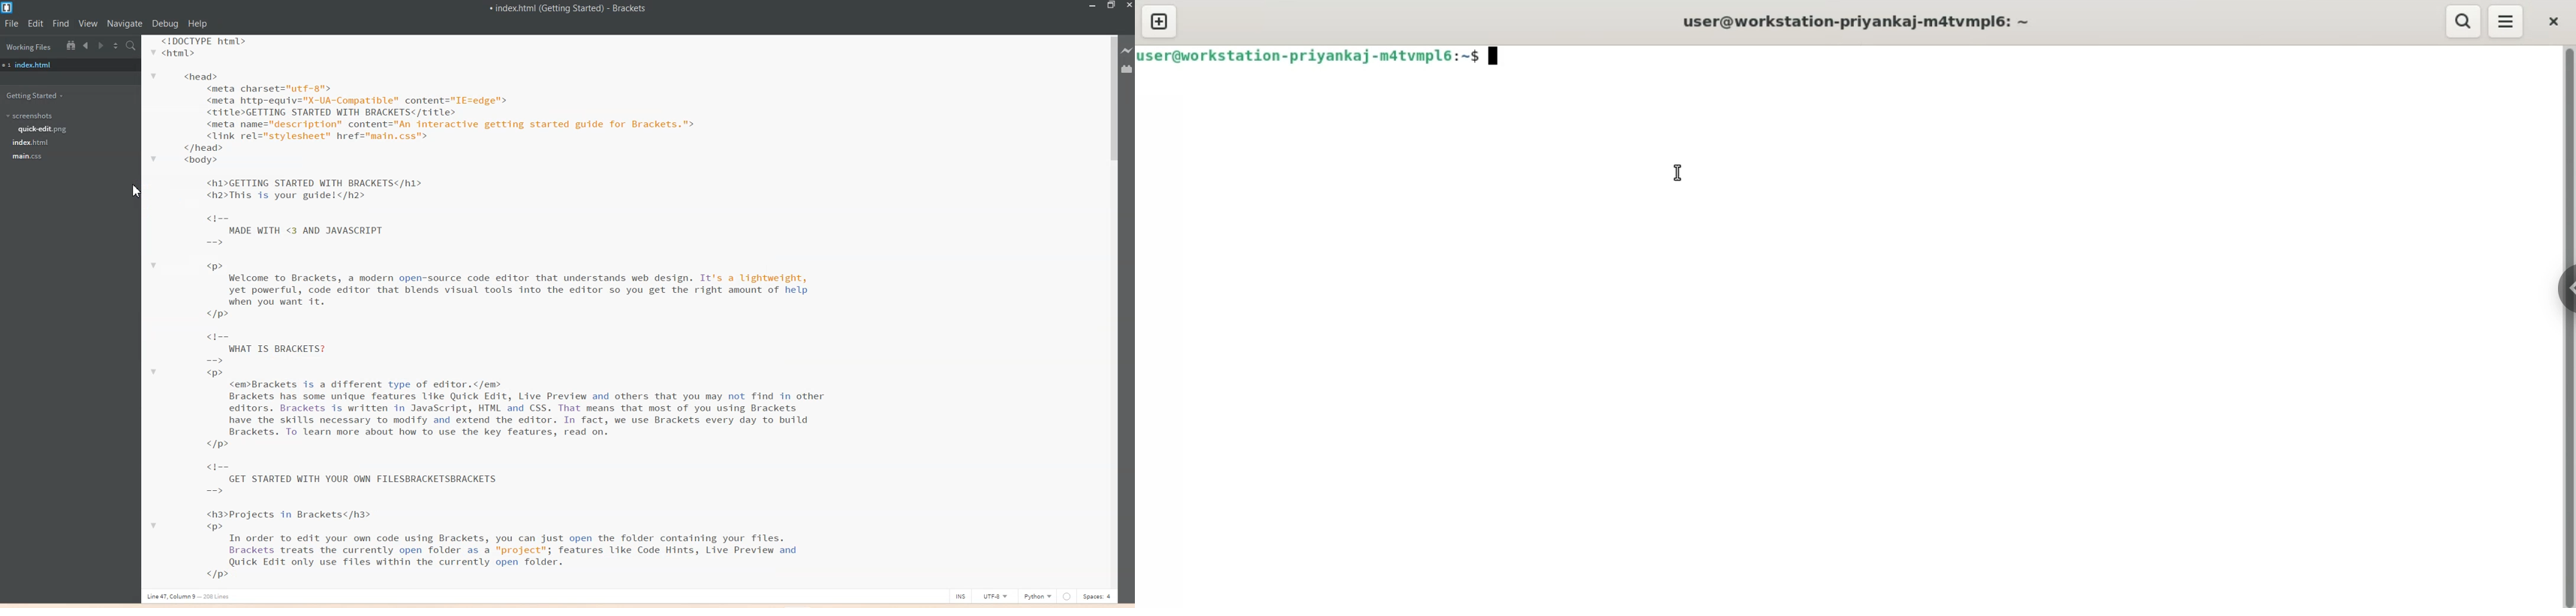 This screenshot has height=616, width=2576. What do you see at coordinates (117, 46) in the screenshot?
I see `Split the editor vertically or Horizontally` at bounding box center [117, 46].